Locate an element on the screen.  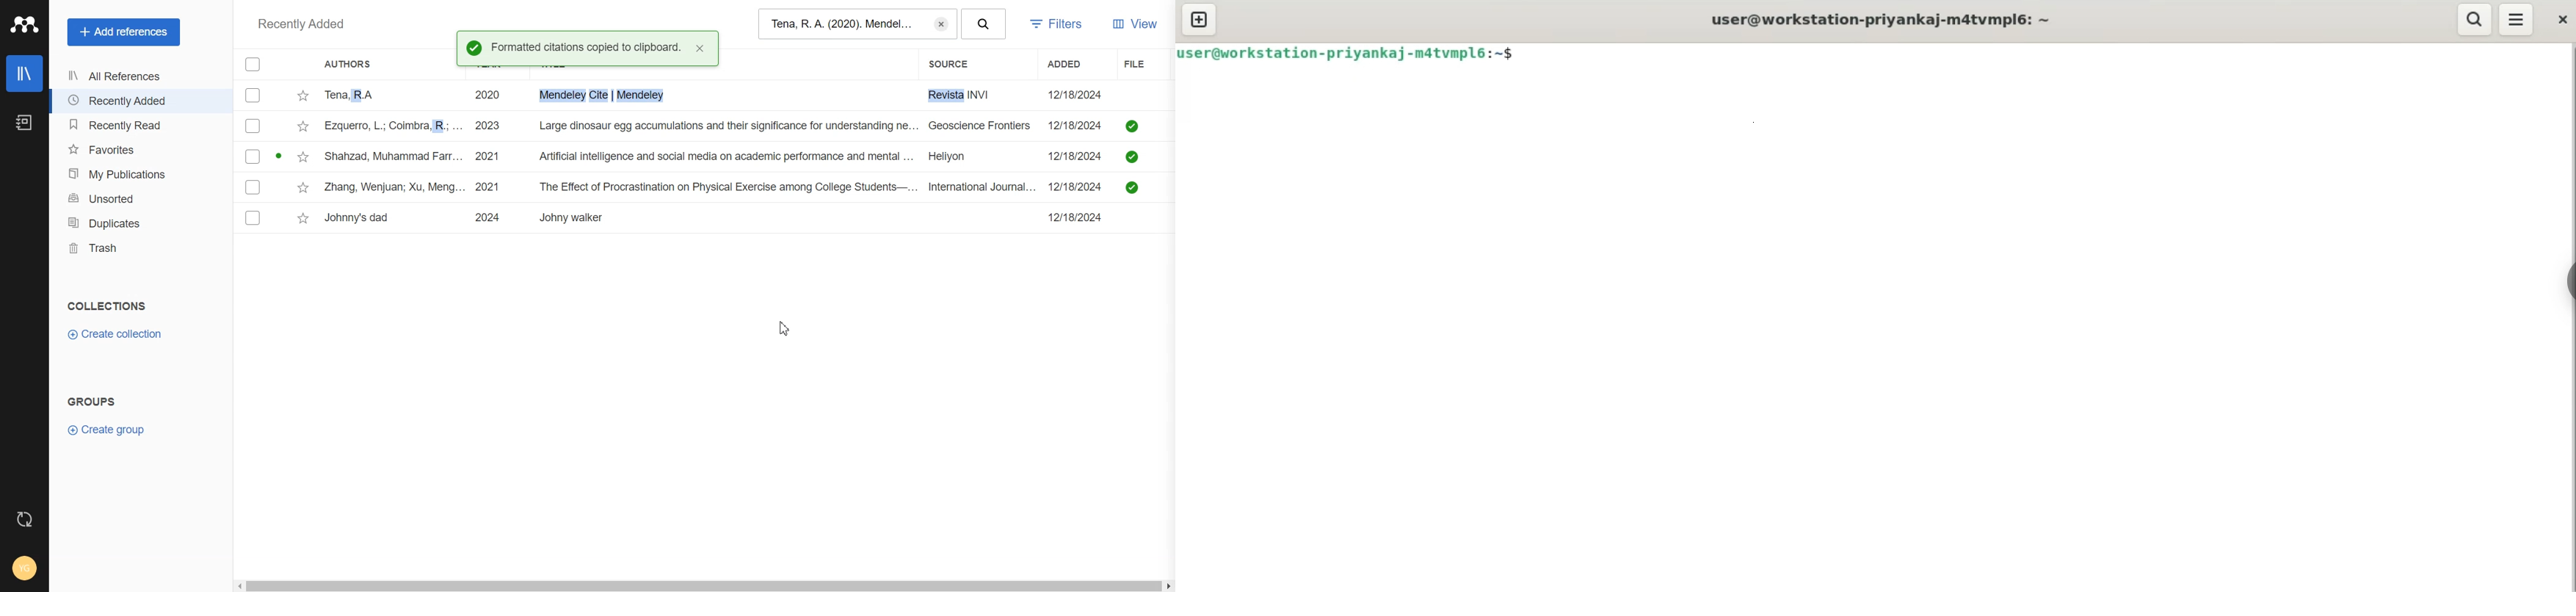
Favorites is located at coordinates (140, 149).